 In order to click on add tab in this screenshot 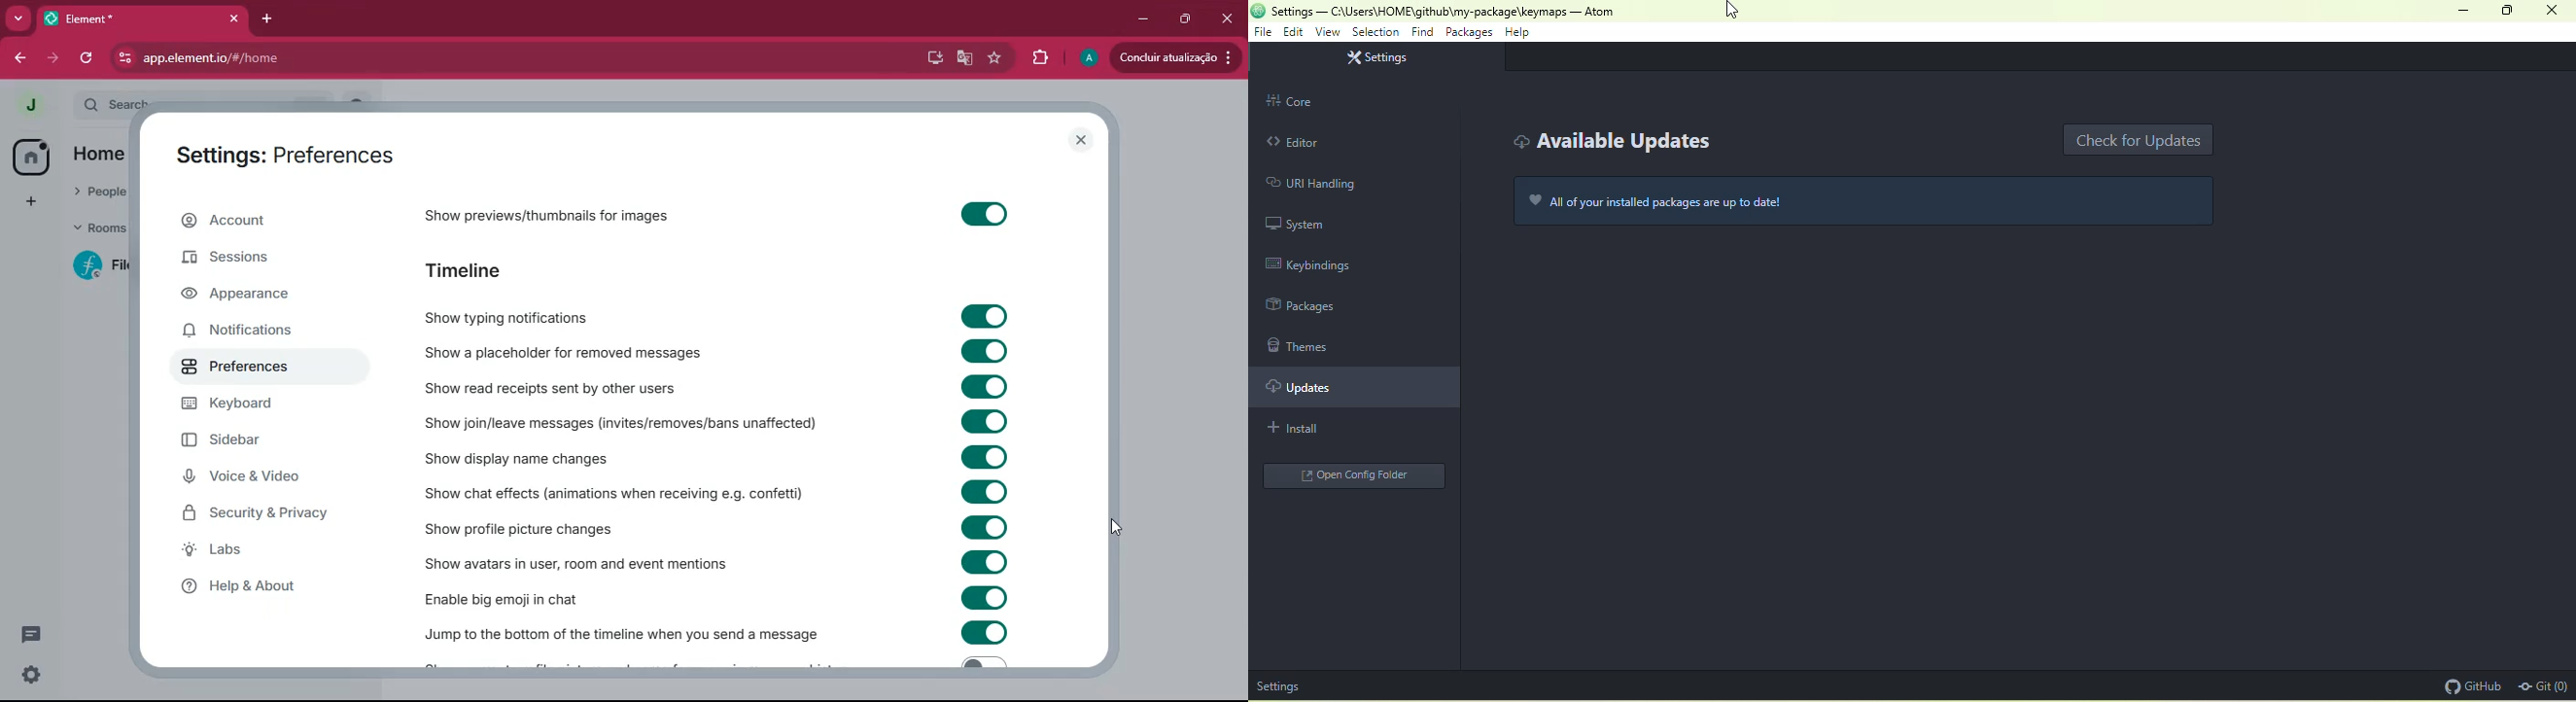, I will do `click(262, 19)`.